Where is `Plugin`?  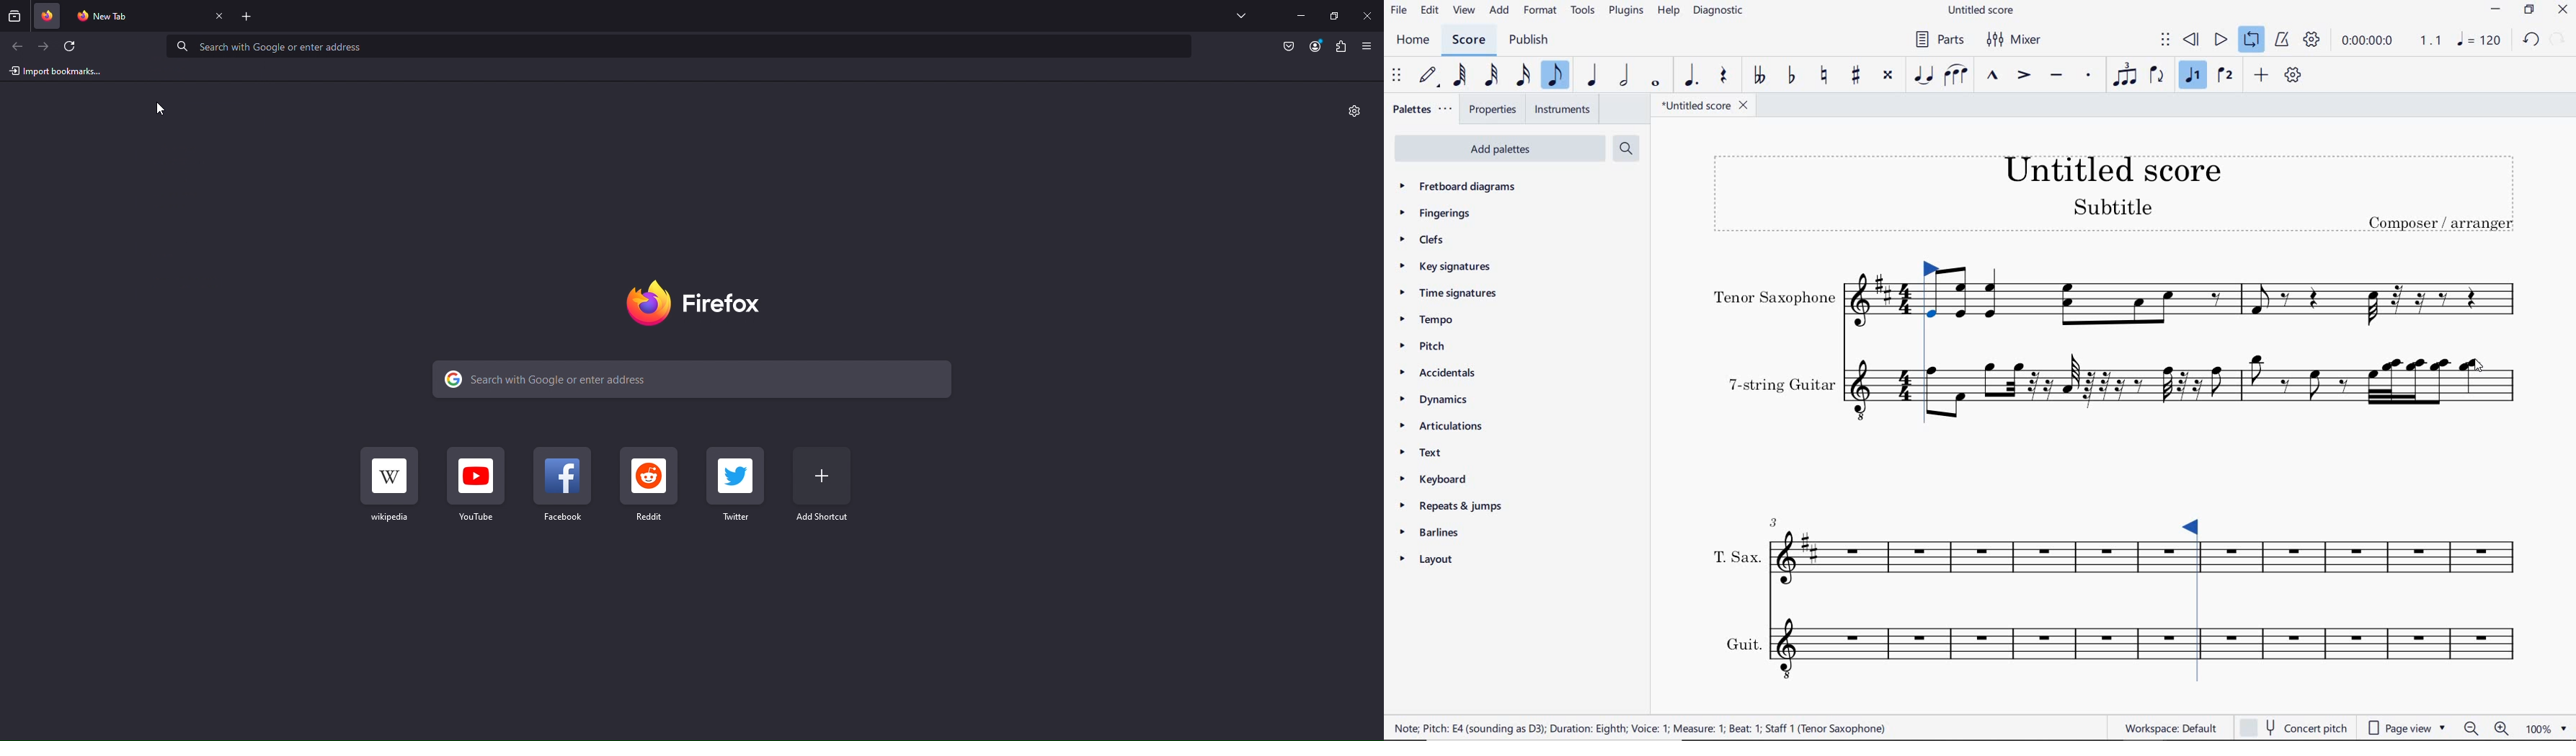
Plugin is located at coordinates (1343, 47).